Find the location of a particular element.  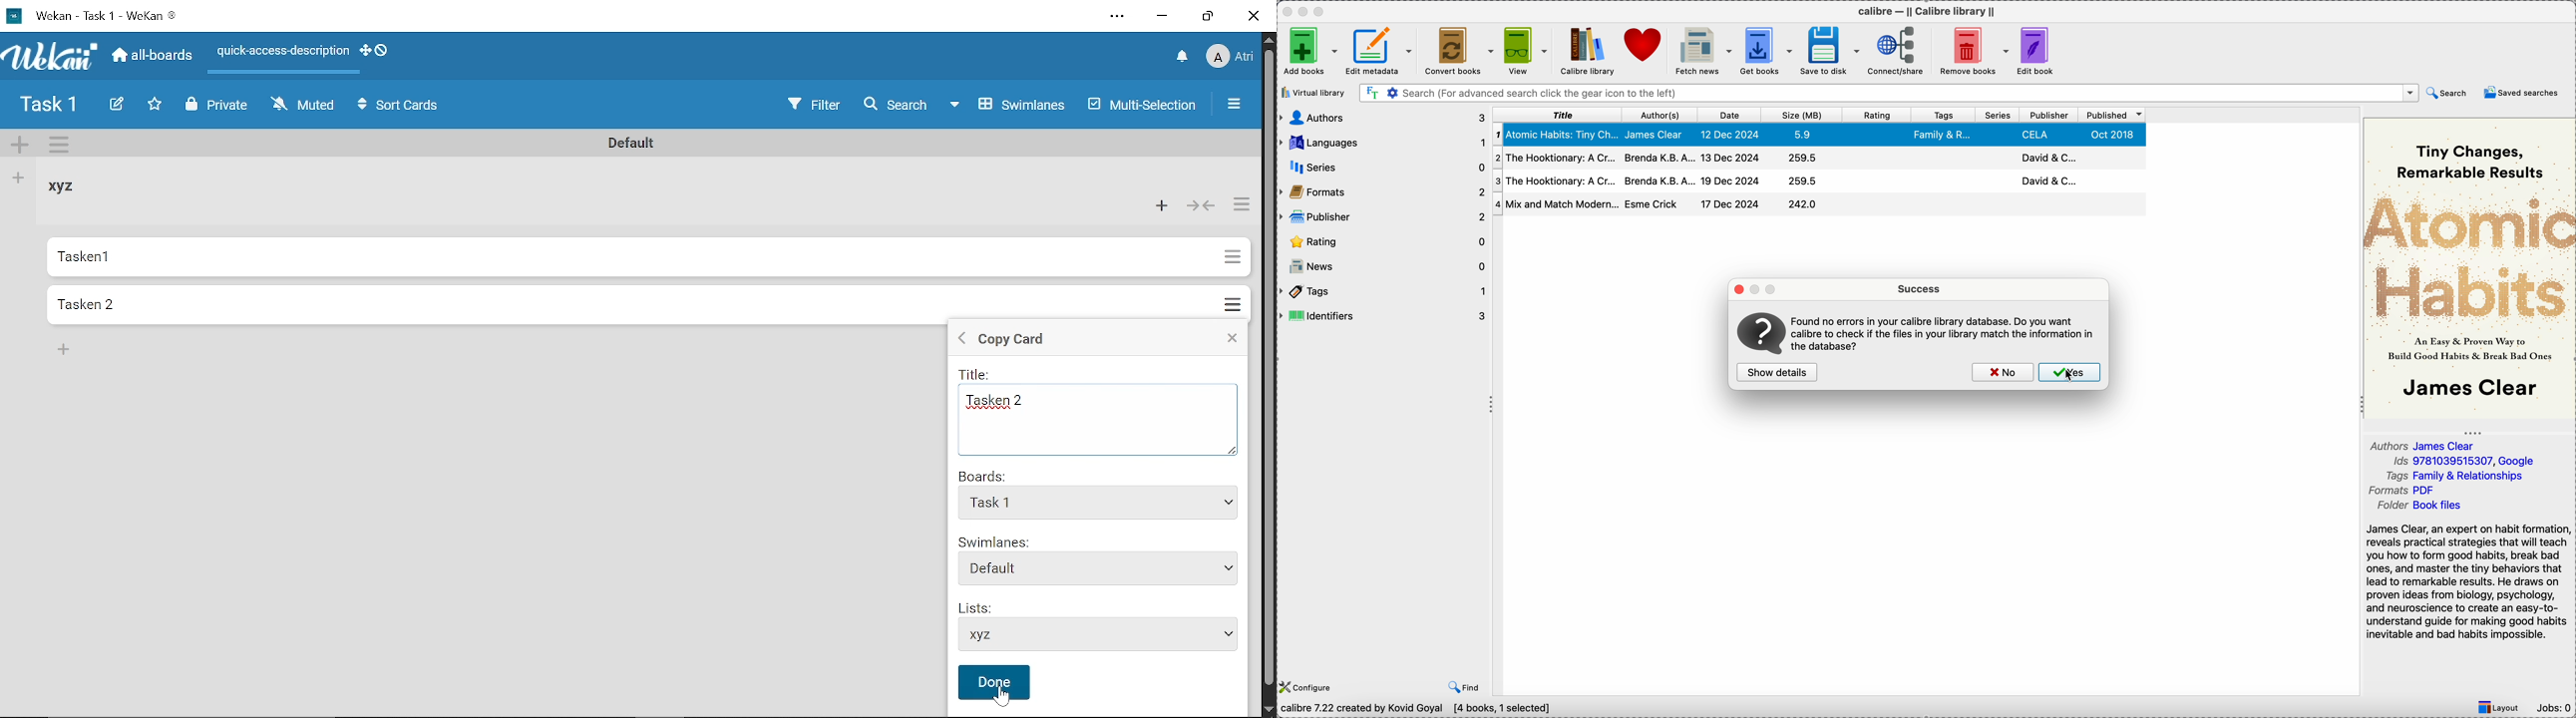

publisher is located at coordinates (2050, 115).